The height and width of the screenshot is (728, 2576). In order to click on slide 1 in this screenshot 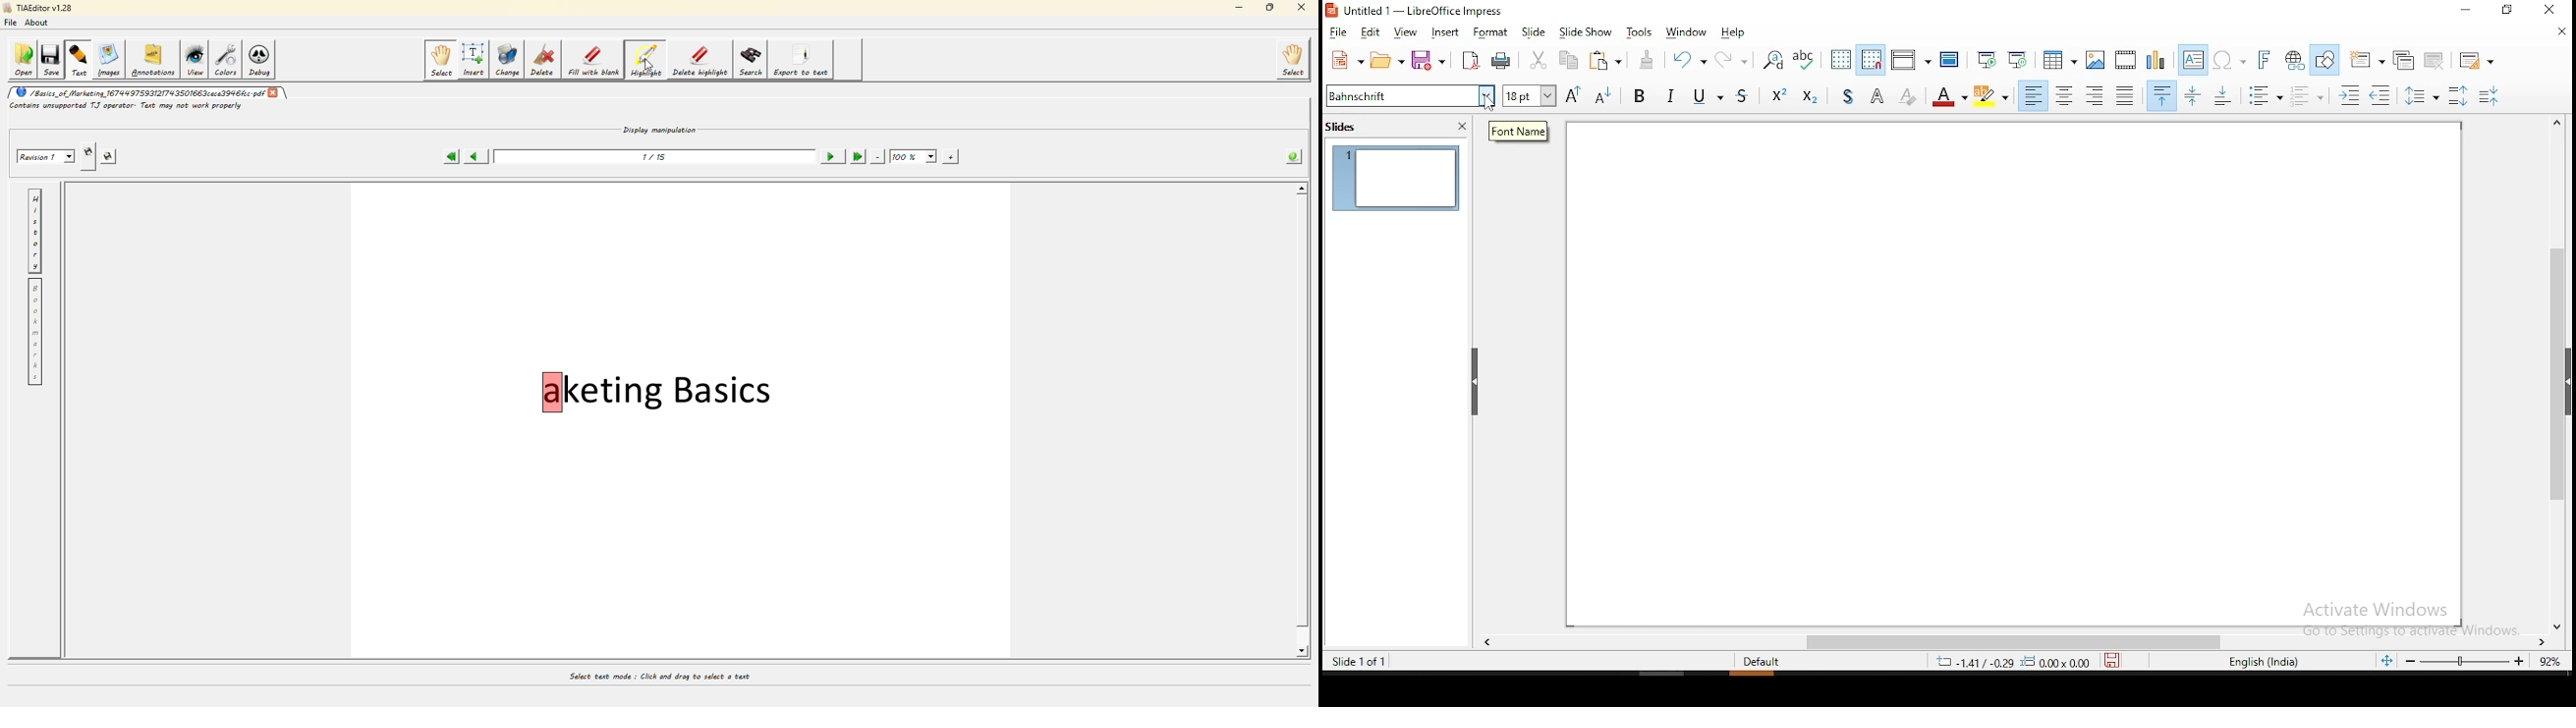, I will do `click(1399, 178)`.